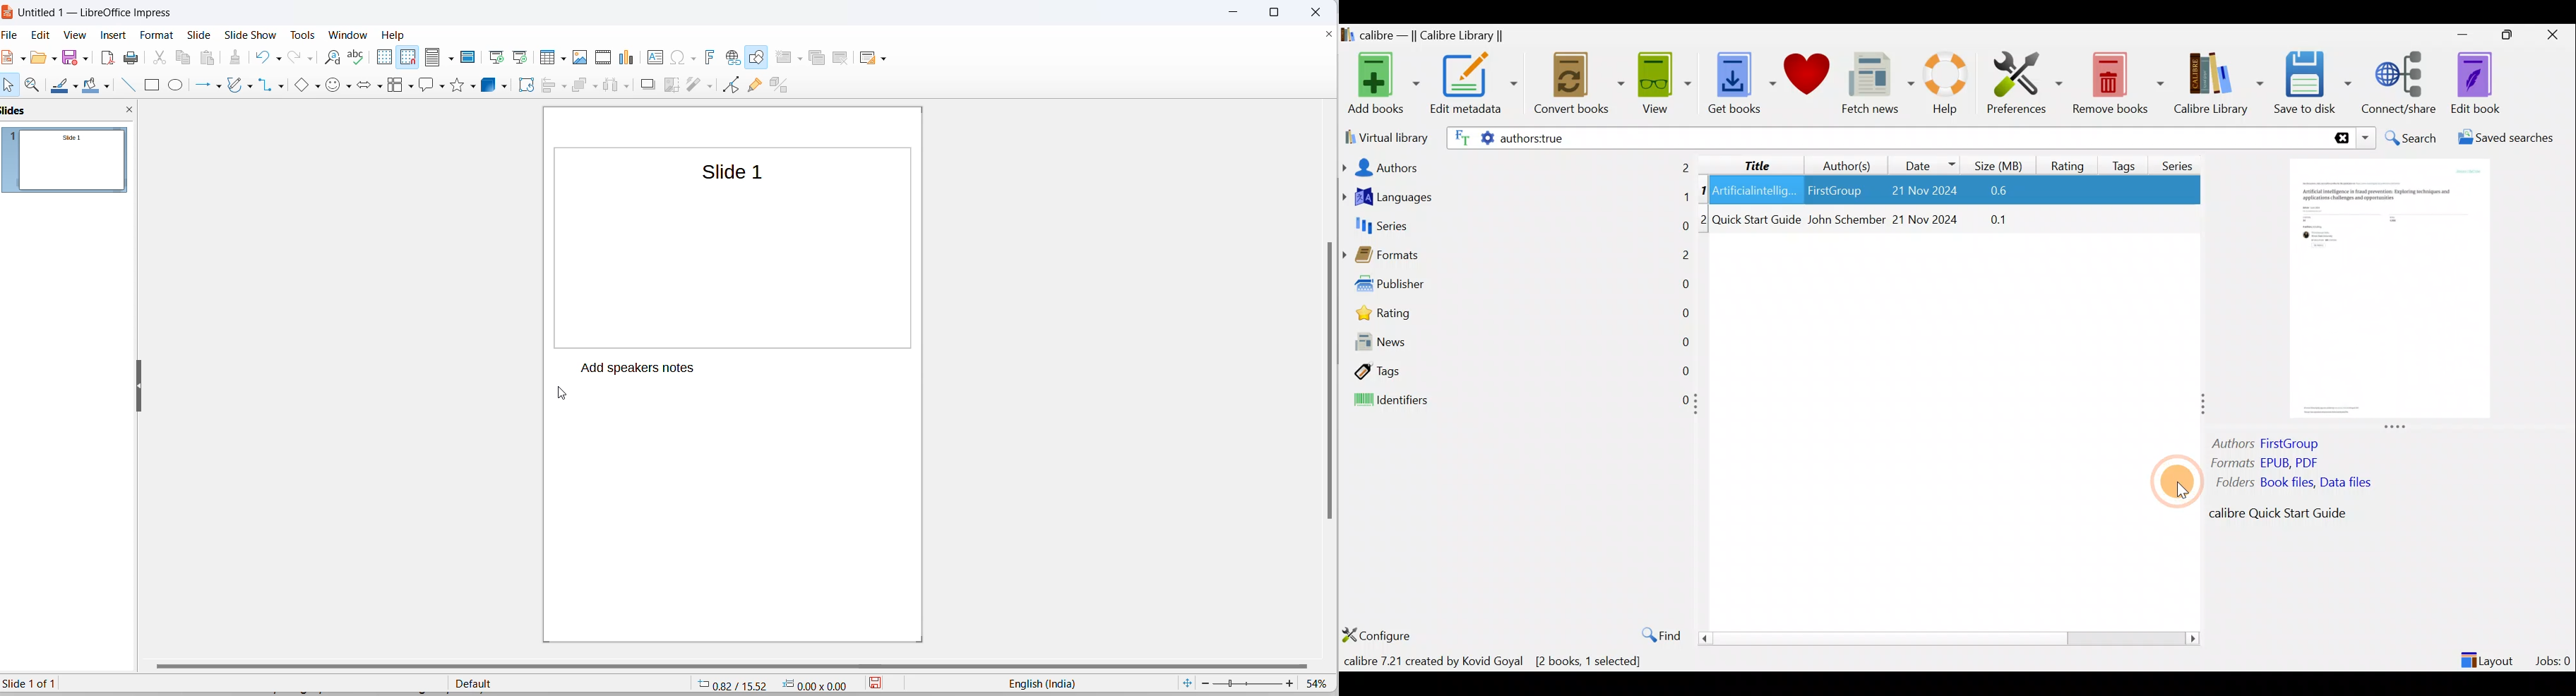 The height and width of the screenshot is (700, 2576). I want to click on tools, so click(304, 35).